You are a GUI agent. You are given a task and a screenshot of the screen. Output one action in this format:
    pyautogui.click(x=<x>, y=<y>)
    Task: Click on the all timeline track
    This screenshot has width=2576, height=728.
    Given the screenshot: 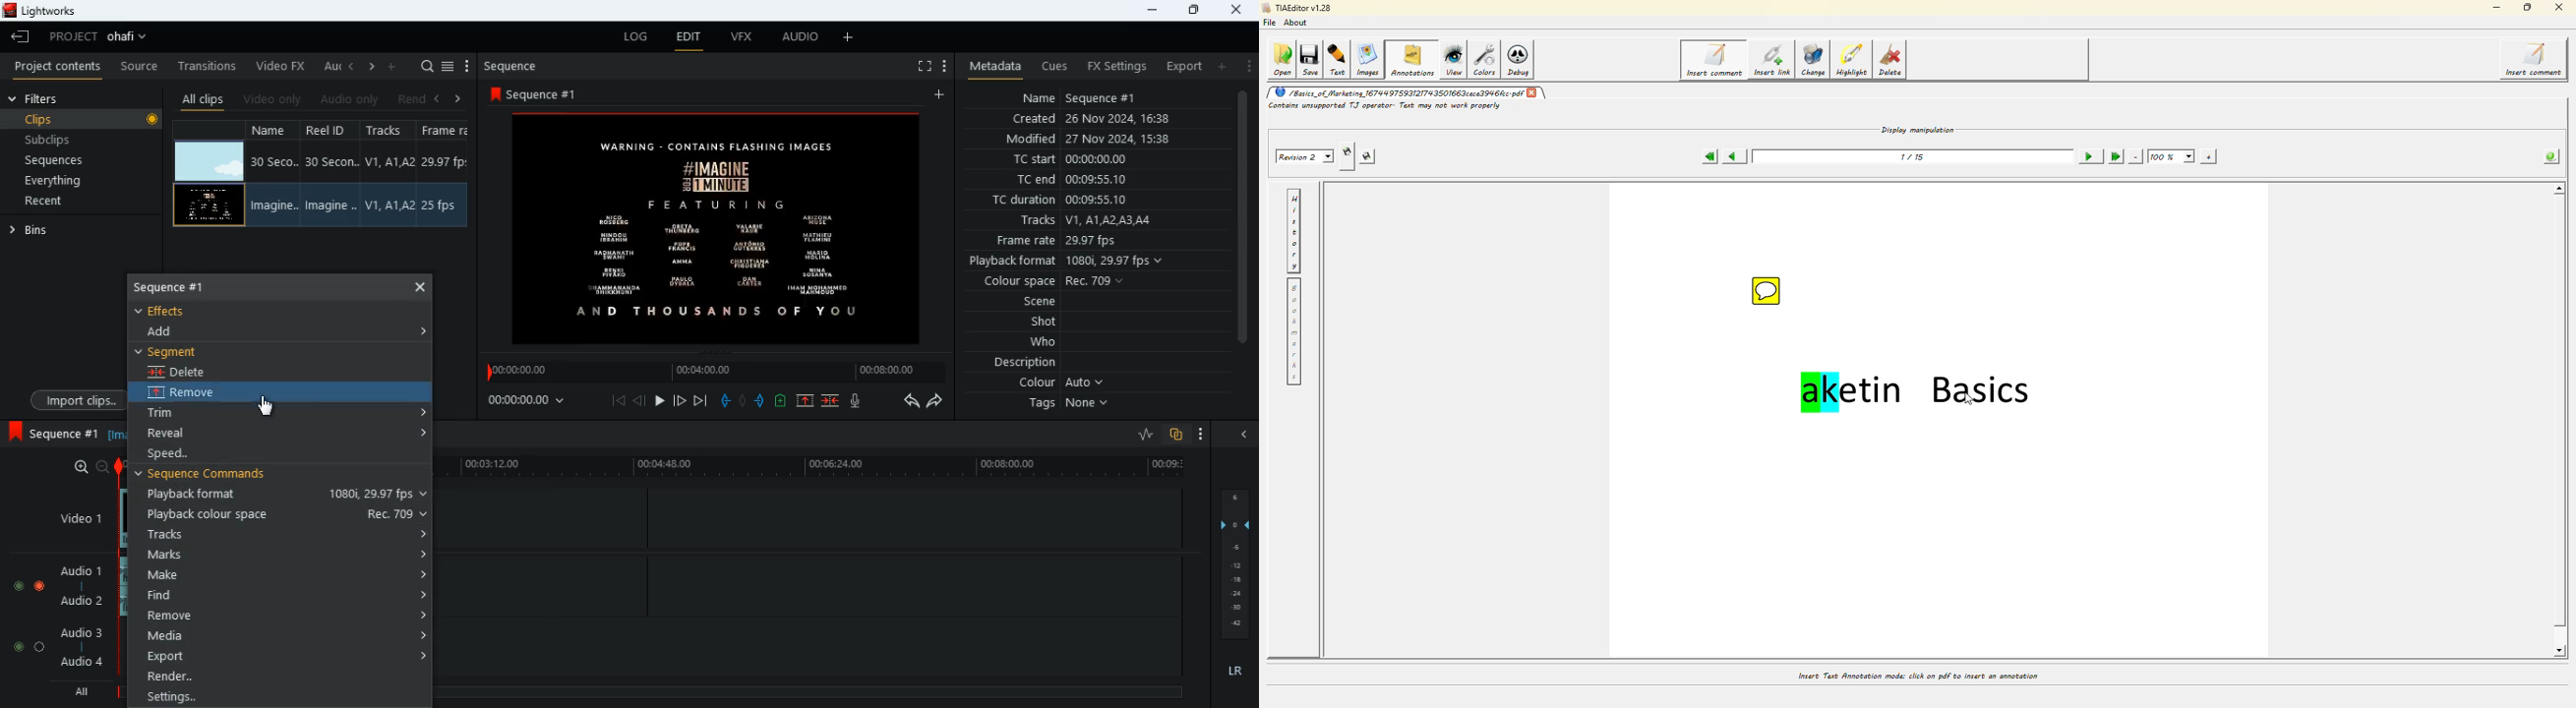 What is the action you would take?
    pyautogui.click(x=820, y=687)
    